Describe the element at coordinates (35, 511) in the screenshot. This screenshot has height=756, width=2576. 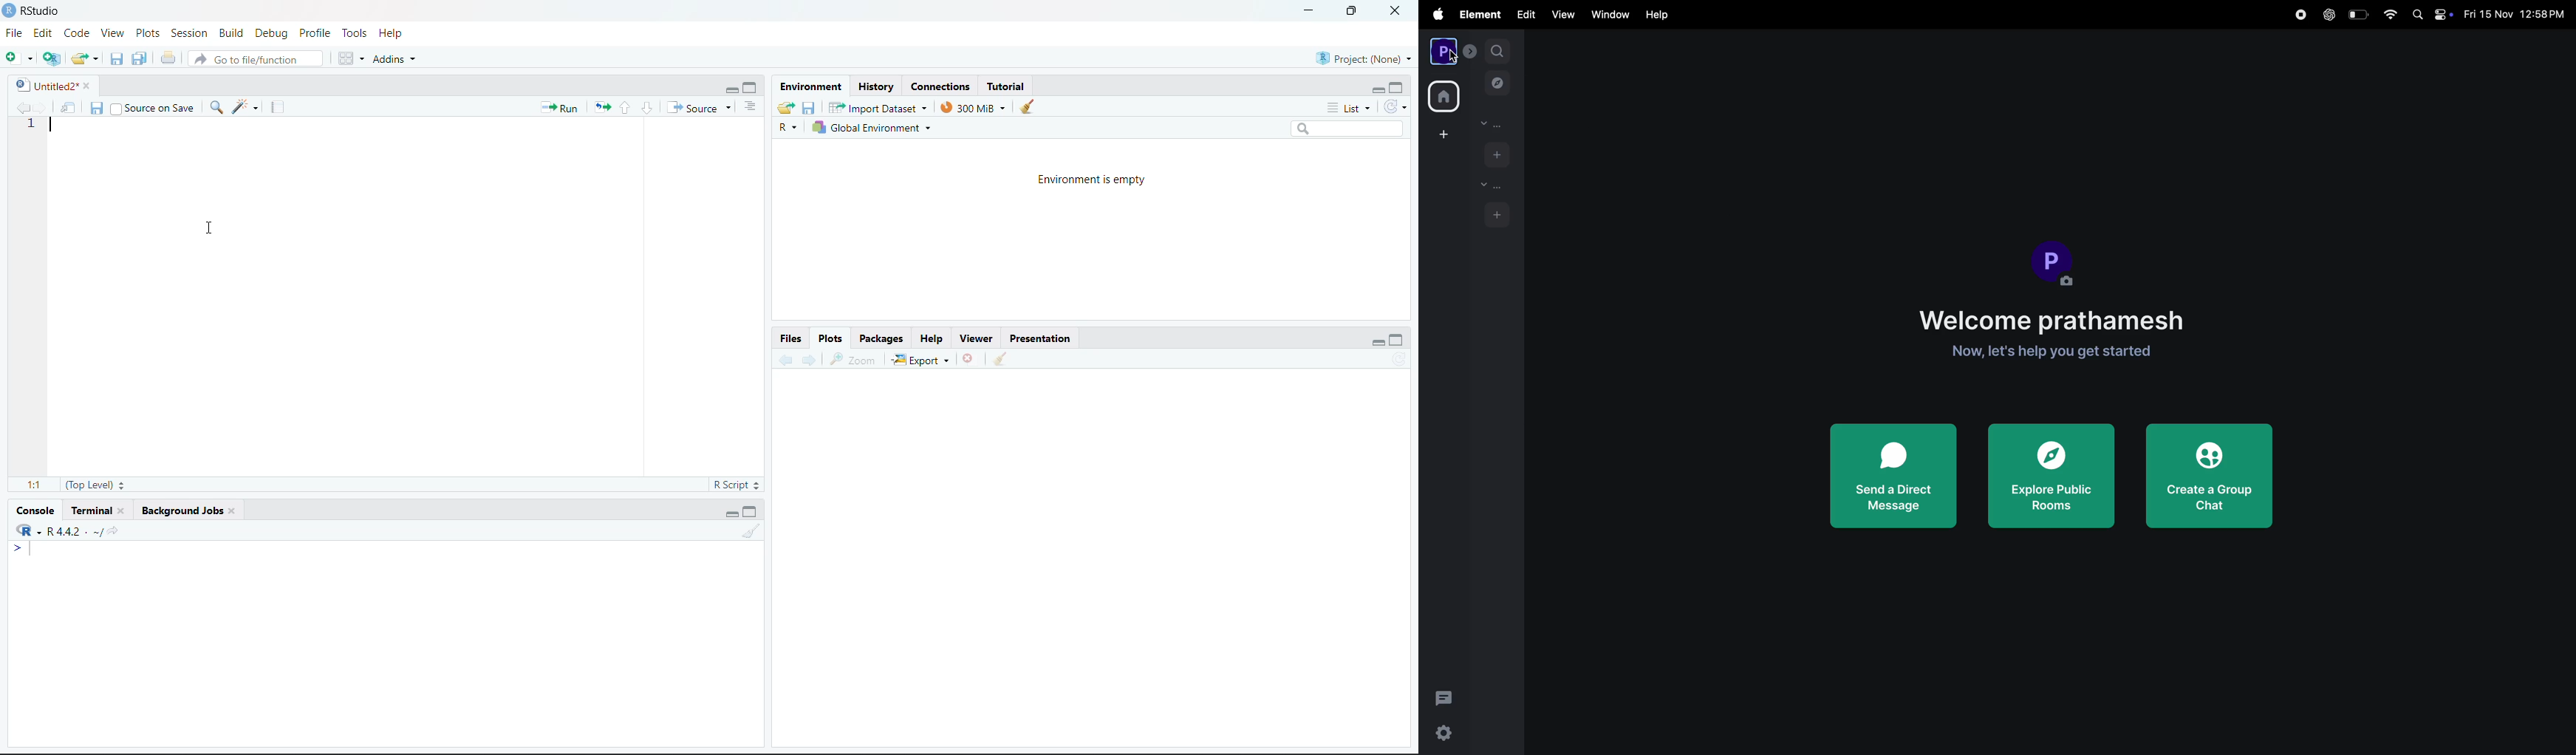
I see `Console` at that location.